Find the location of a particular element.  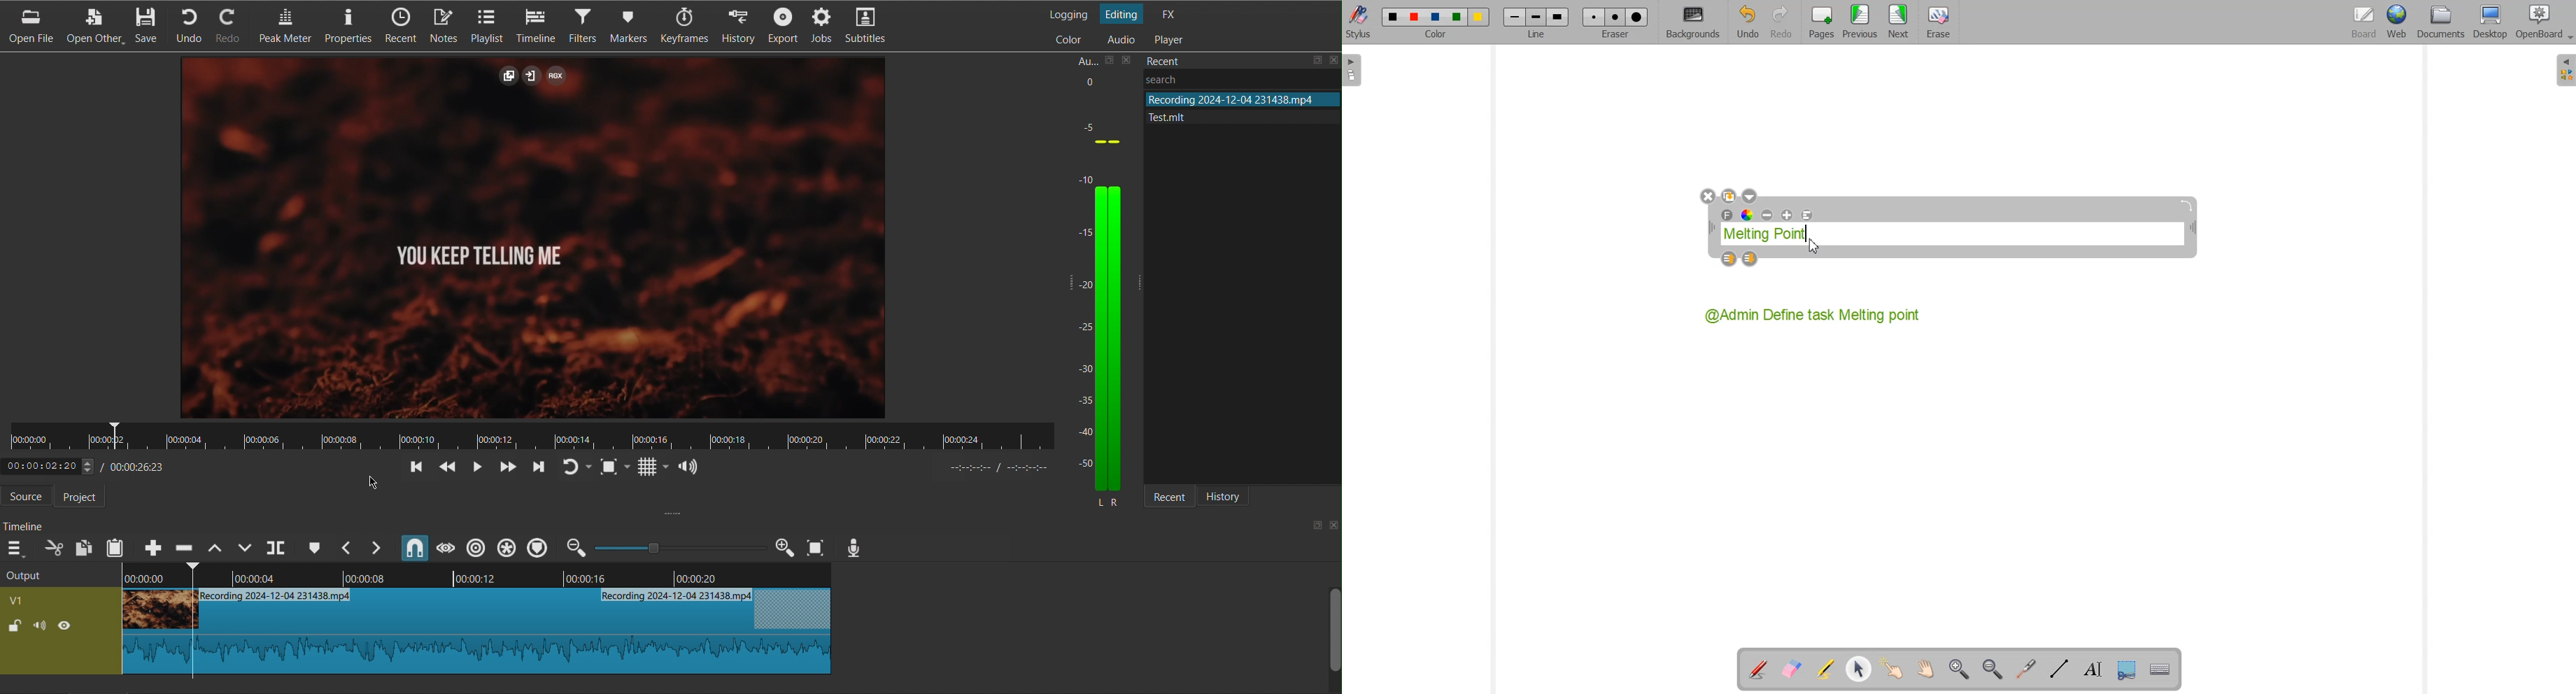

zoom in or zoom out slider is located at coordinates (675, 547).